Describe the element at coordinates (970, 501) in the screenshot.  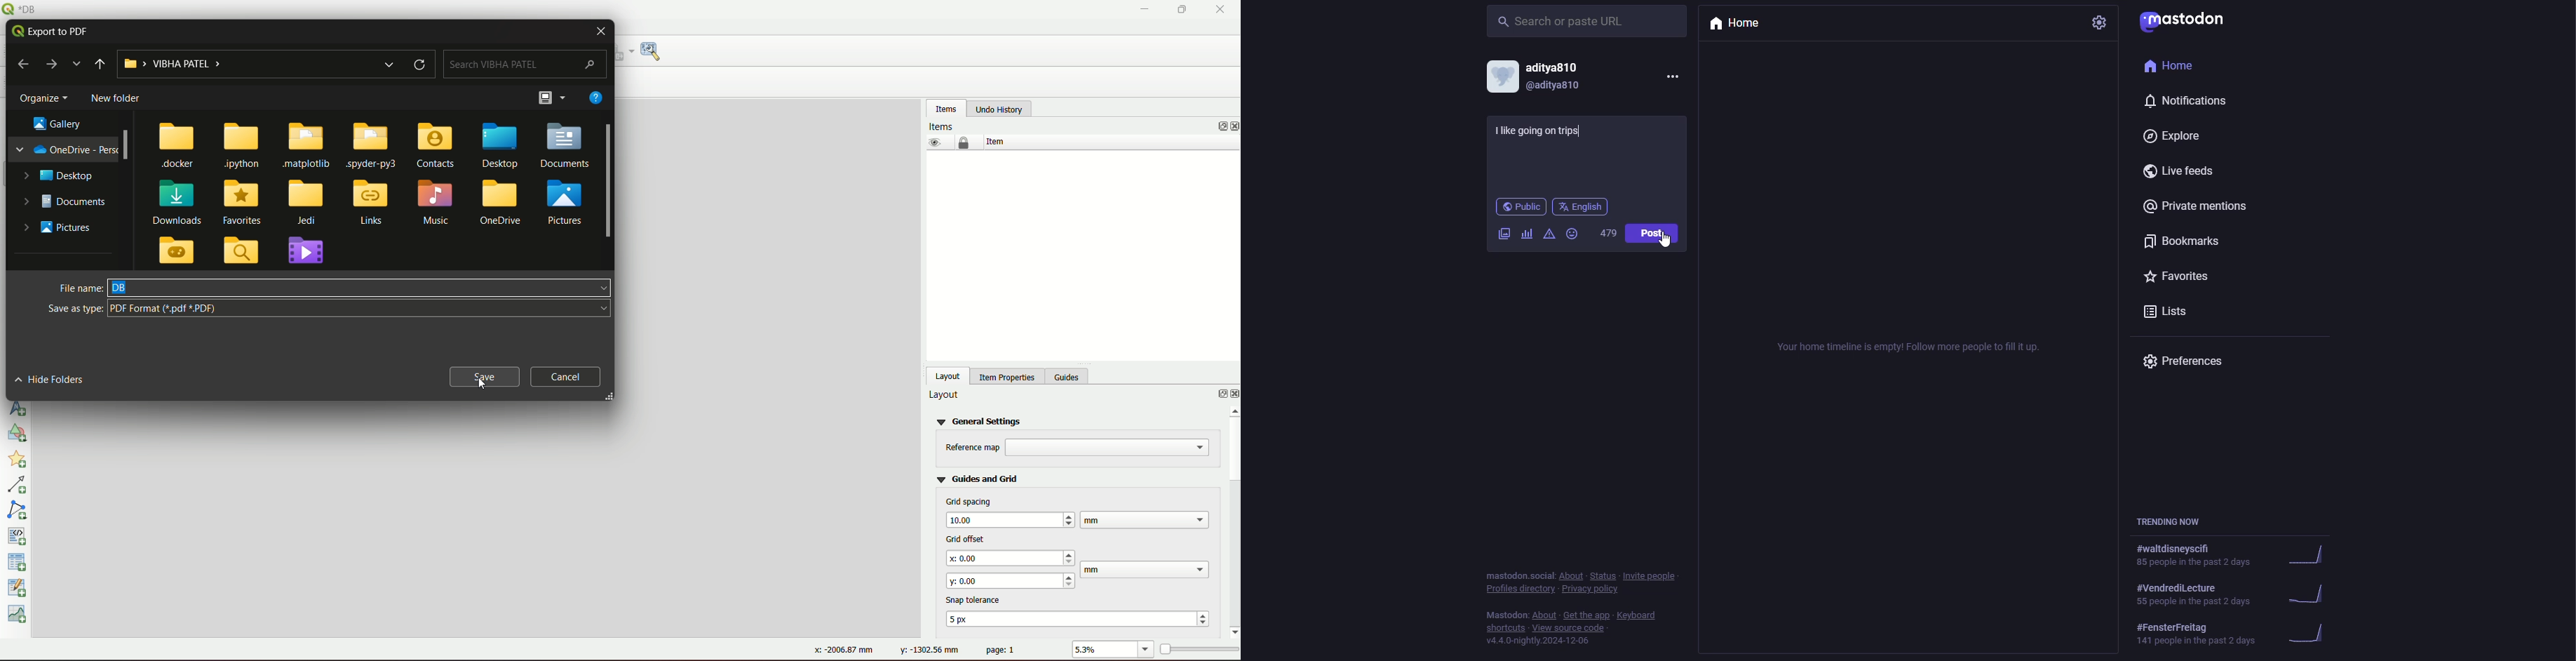
I see `grid spacing` at that location.